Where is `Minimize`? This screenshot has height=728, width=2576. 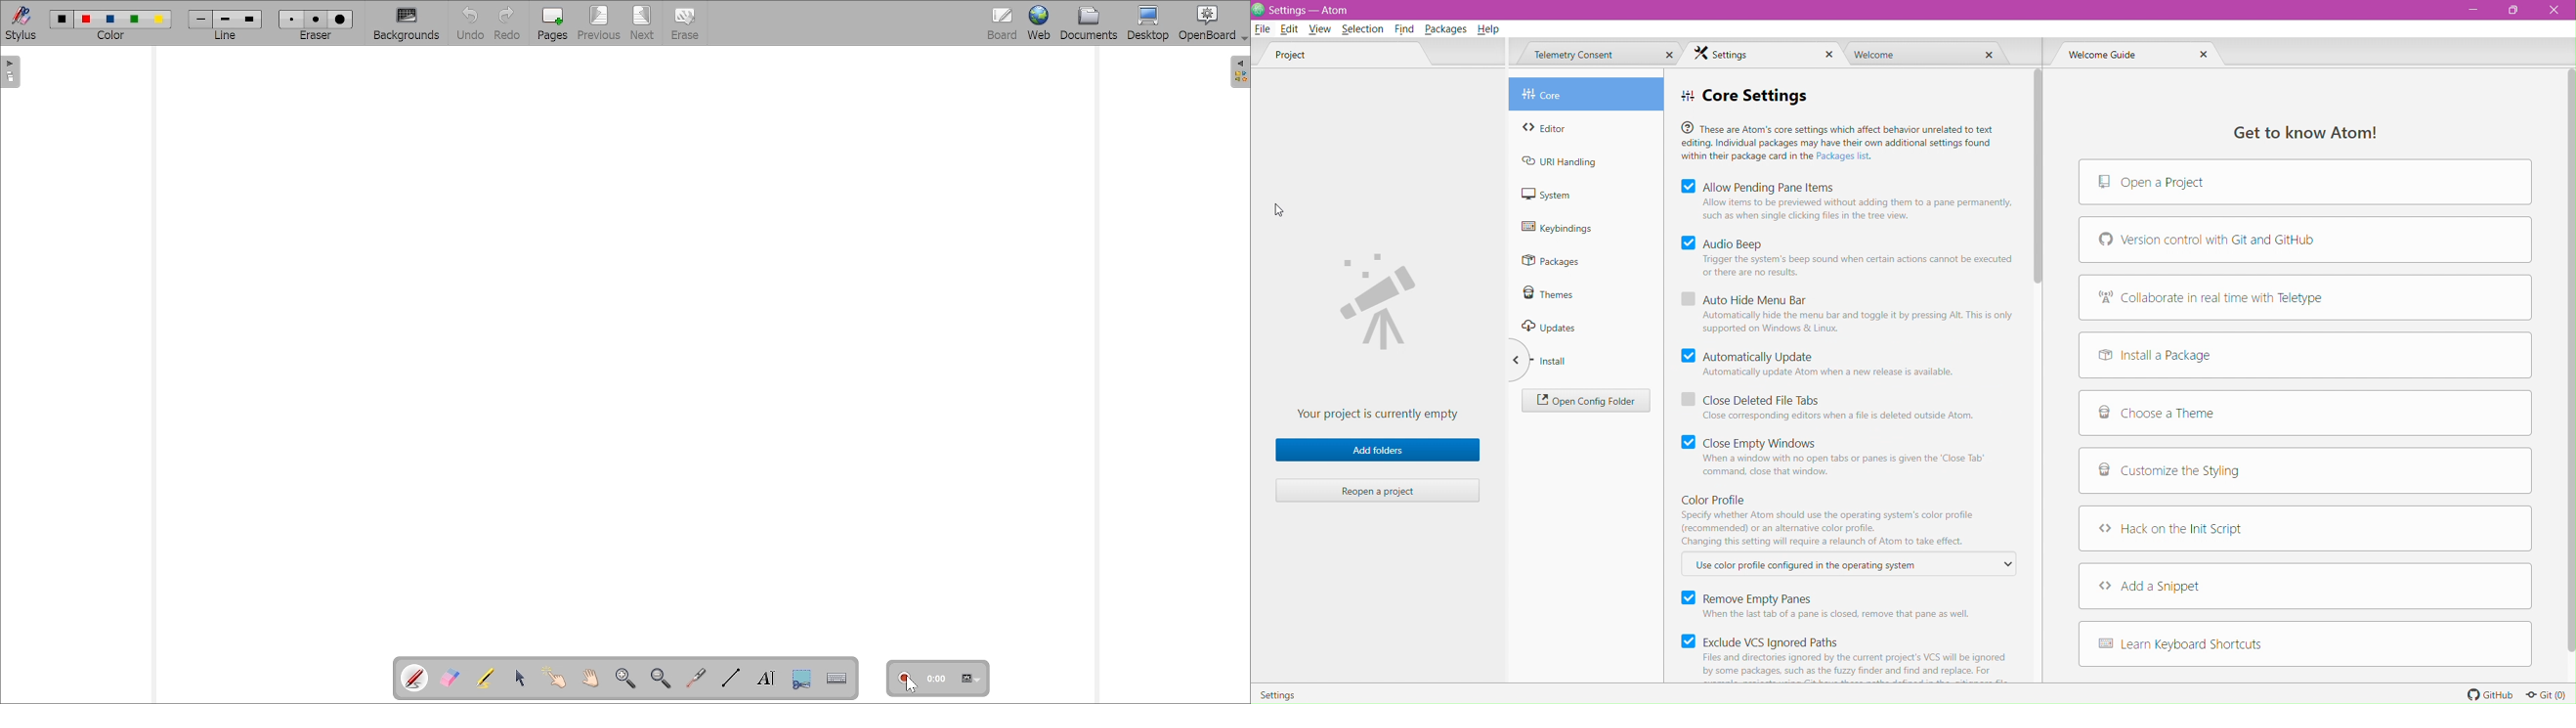
Minimize is located at coordinates (2474, 14).